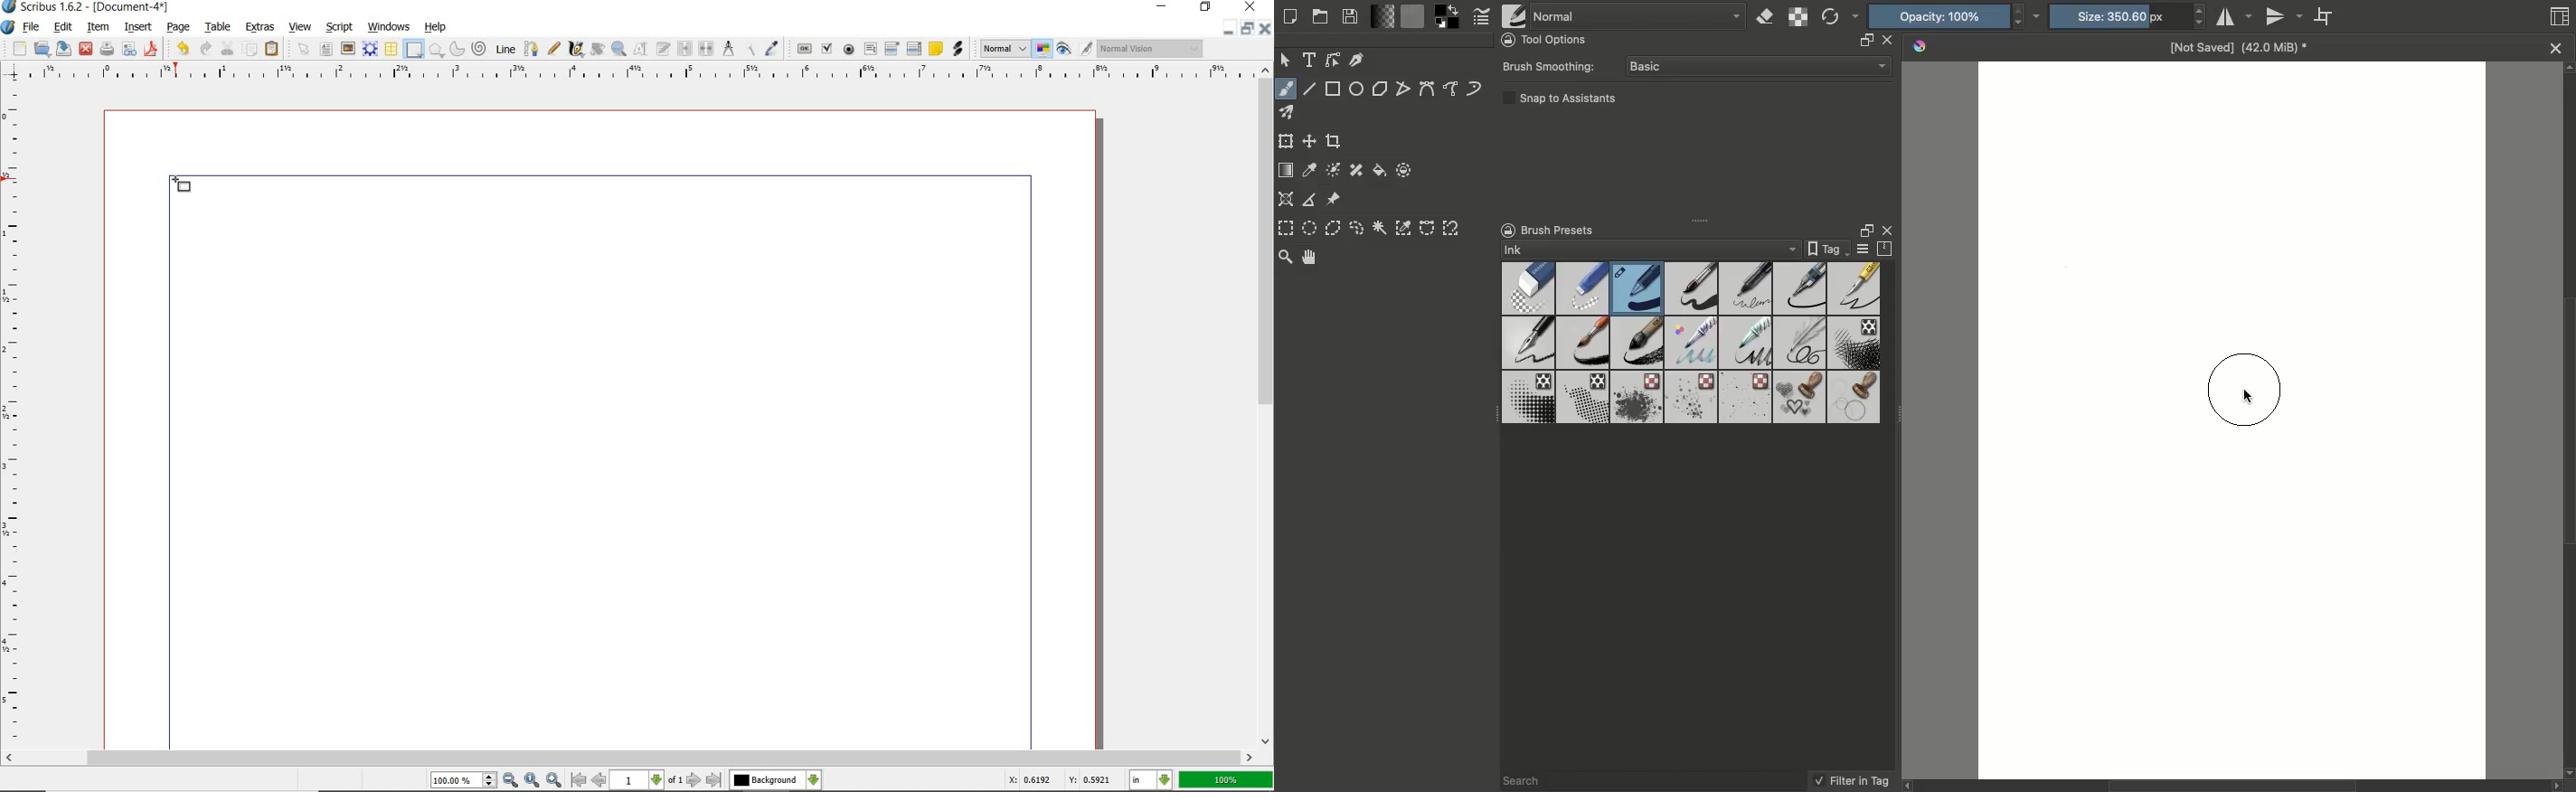 Image resolution: width=2576 pixels, height=812 pixels. I want to click on Brush smoothing, so click(1553, 67).